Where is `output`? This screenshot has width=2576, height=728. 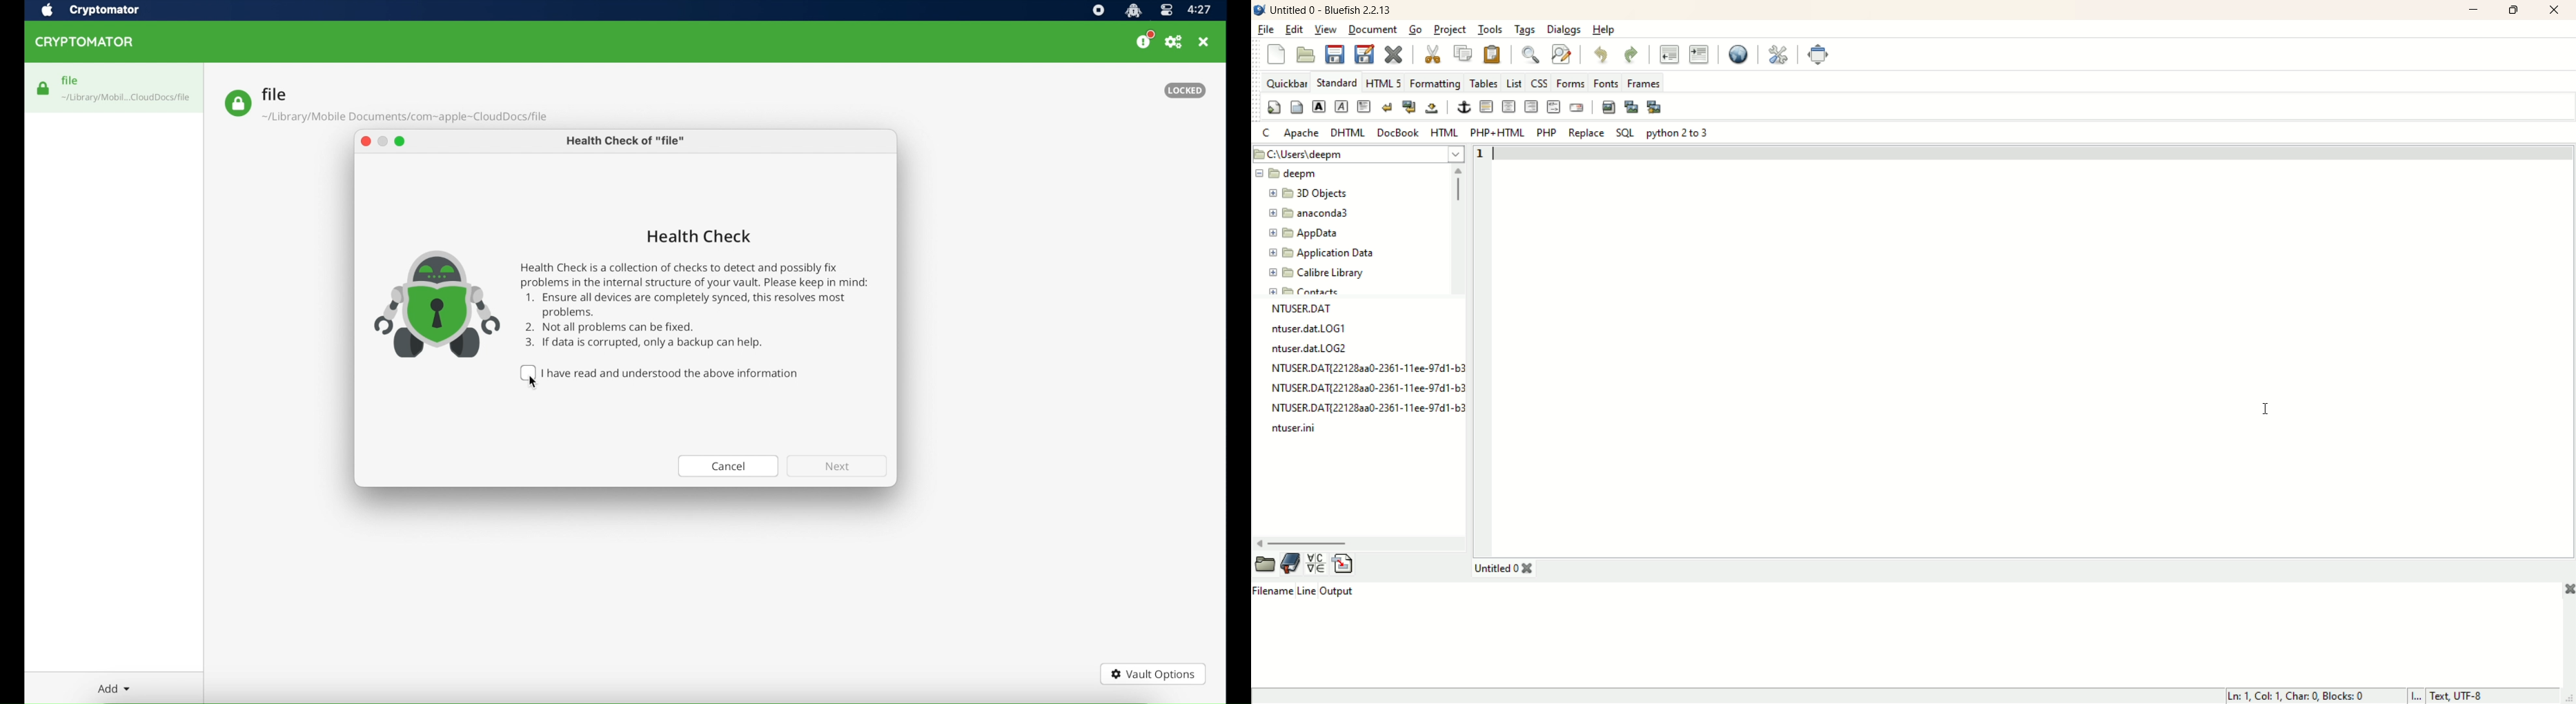
output is located at coordinates (1337, 590).